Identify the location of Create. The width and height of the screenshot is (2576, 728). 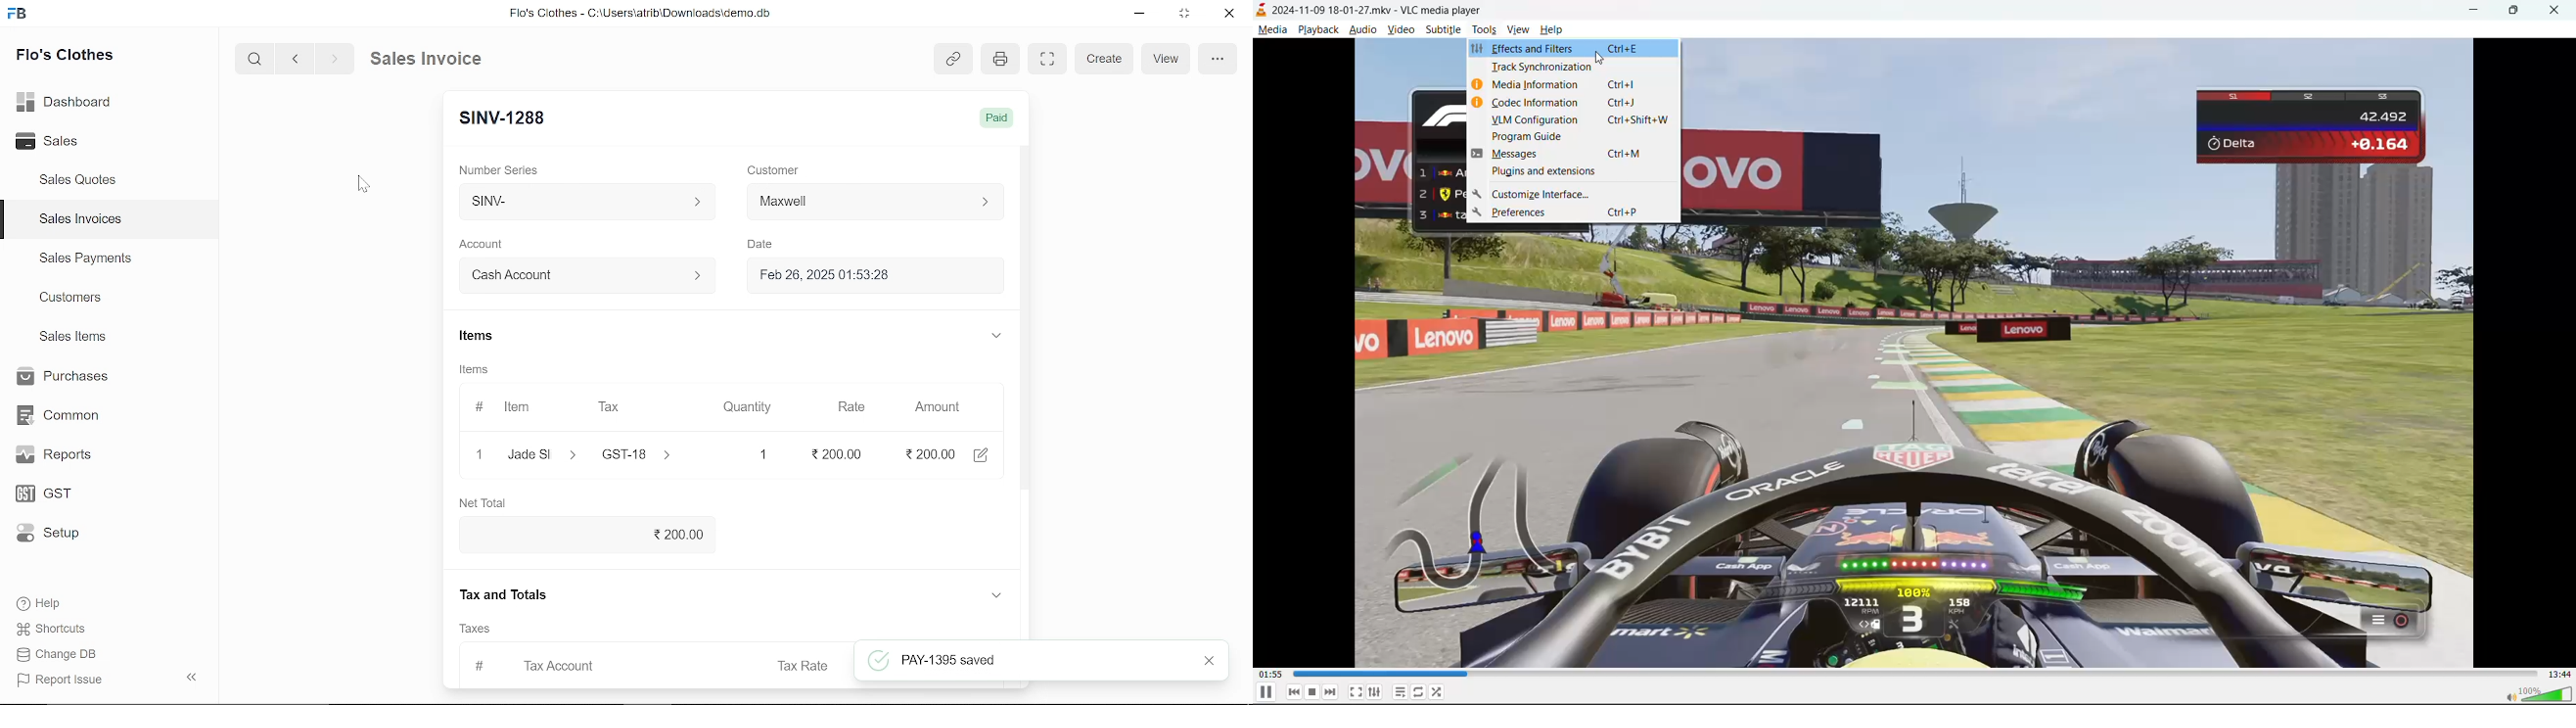
(1105, 60).